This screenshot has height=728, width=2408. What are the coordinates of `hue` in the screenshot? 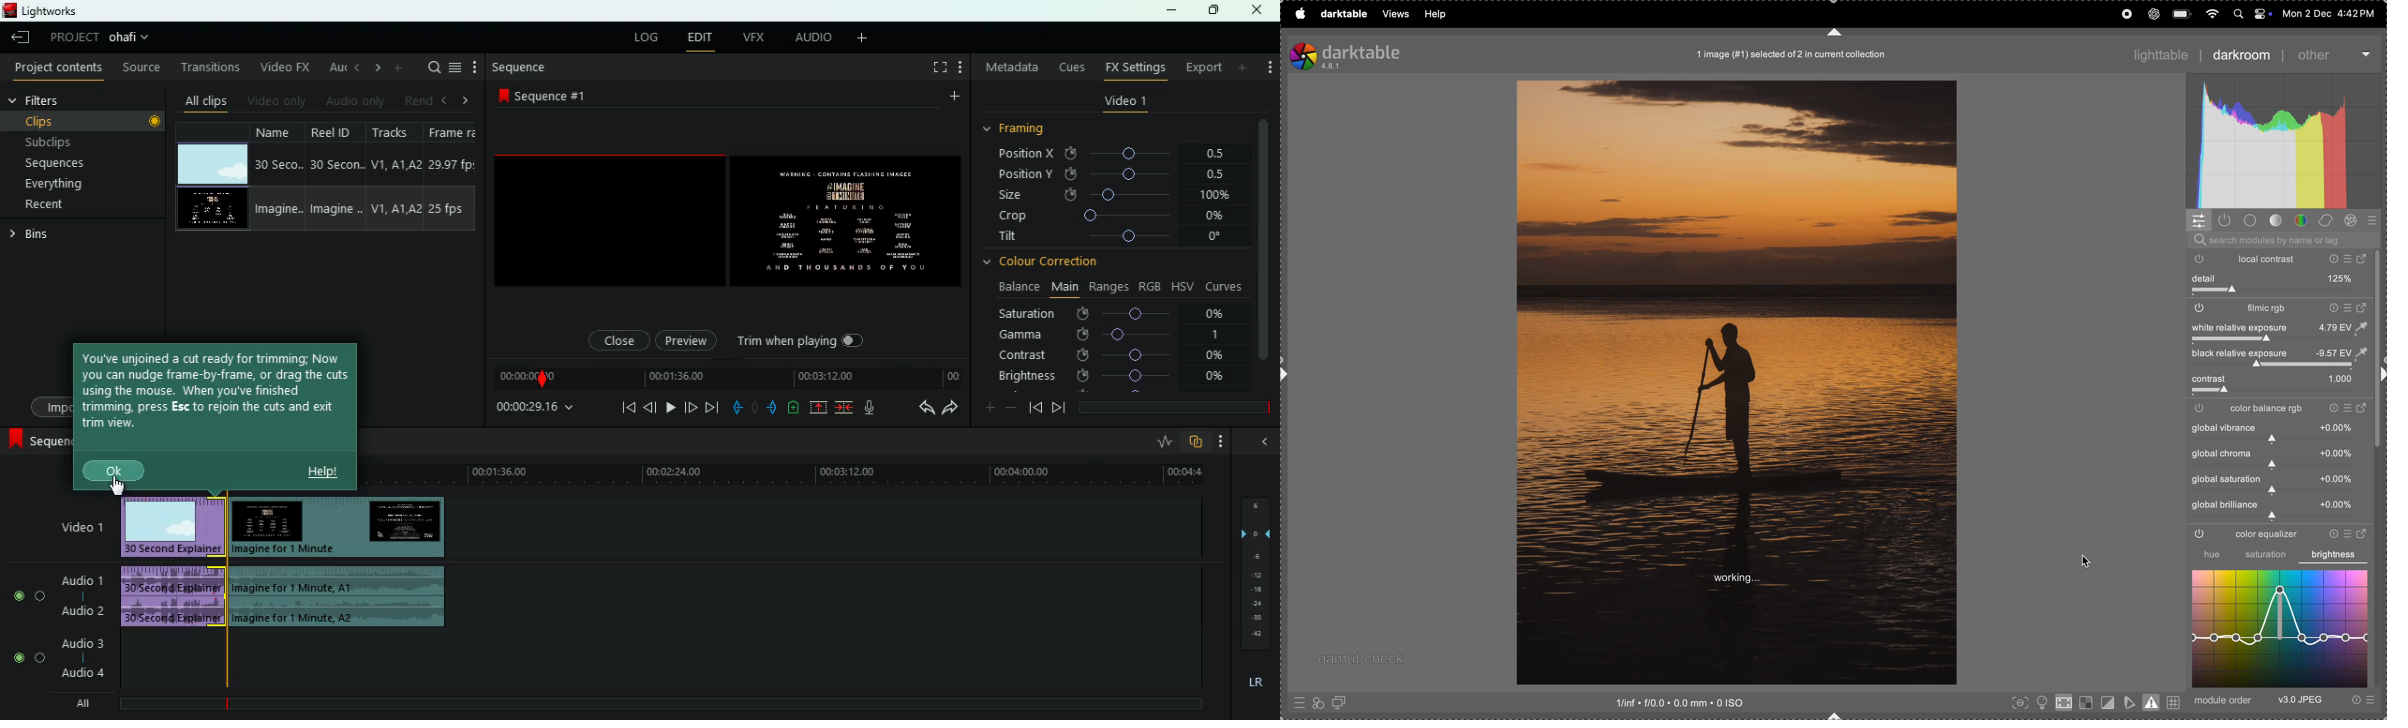 It's located at (2206, 554).